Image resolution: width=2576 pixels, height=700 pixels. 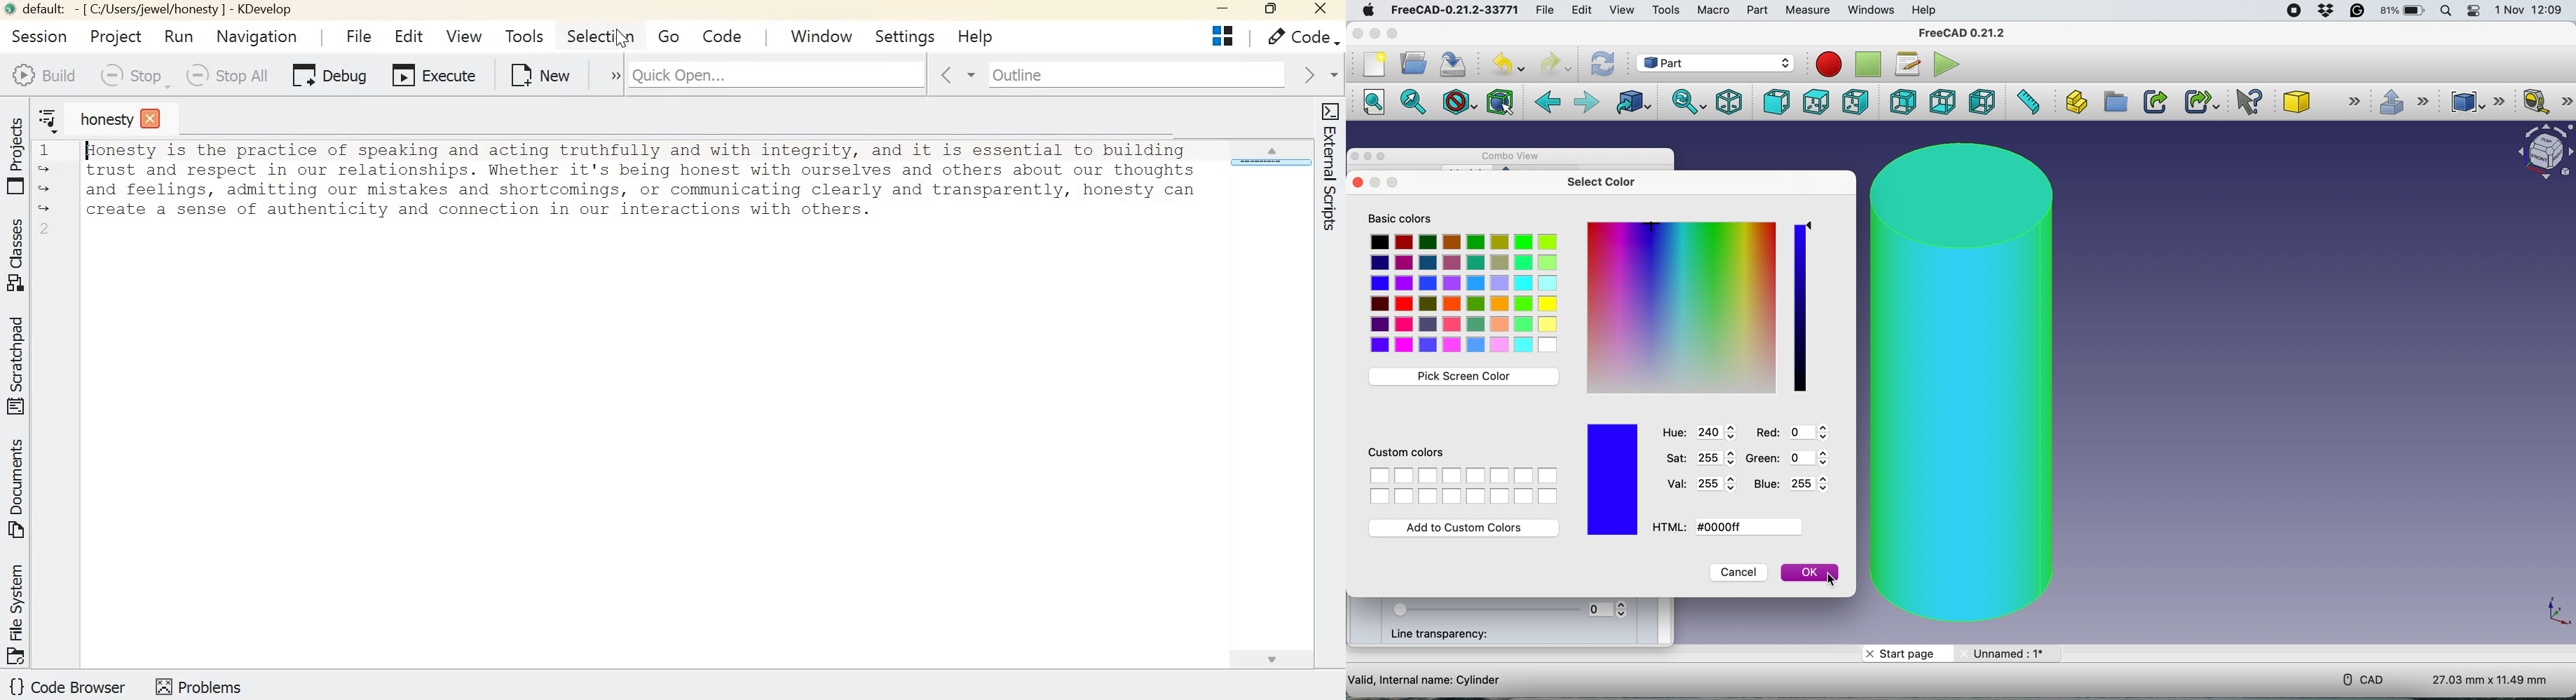 What do you see at coordinates (2325, 12) in the screenshot?
I see `dropbox` at bounding box center [2325, 12].